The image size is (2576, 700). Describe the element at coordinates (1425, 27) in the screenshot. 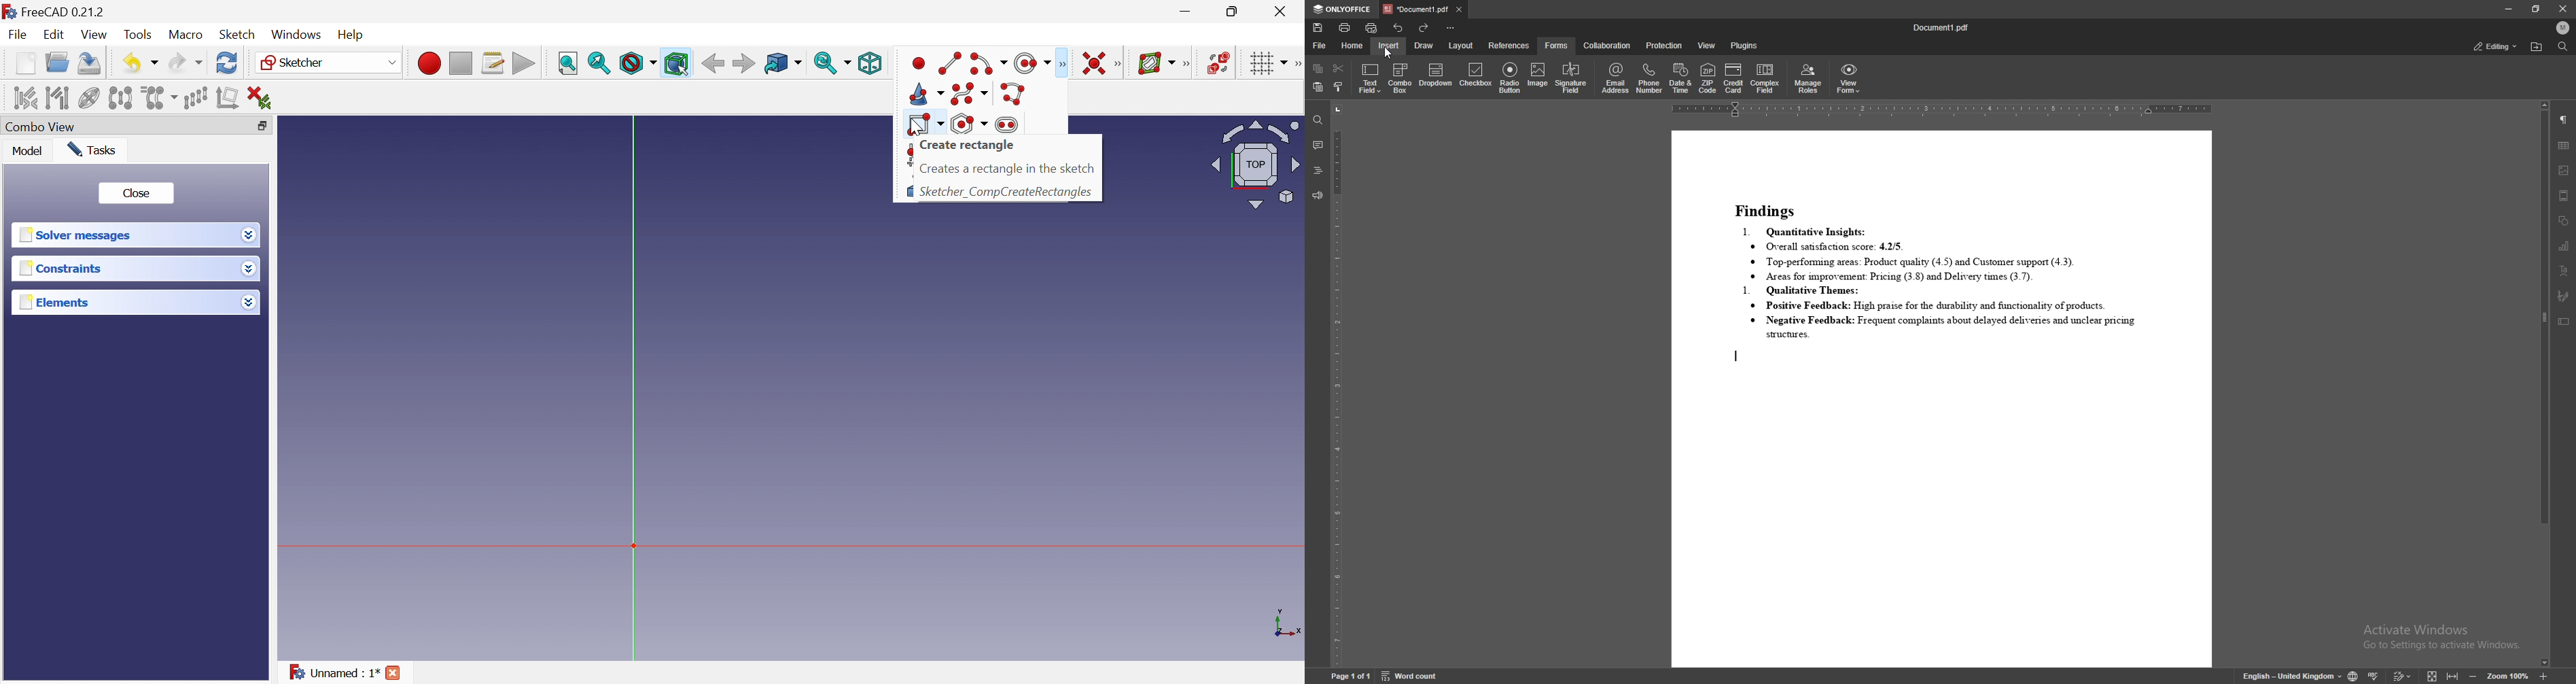

I see `redo` at that location.